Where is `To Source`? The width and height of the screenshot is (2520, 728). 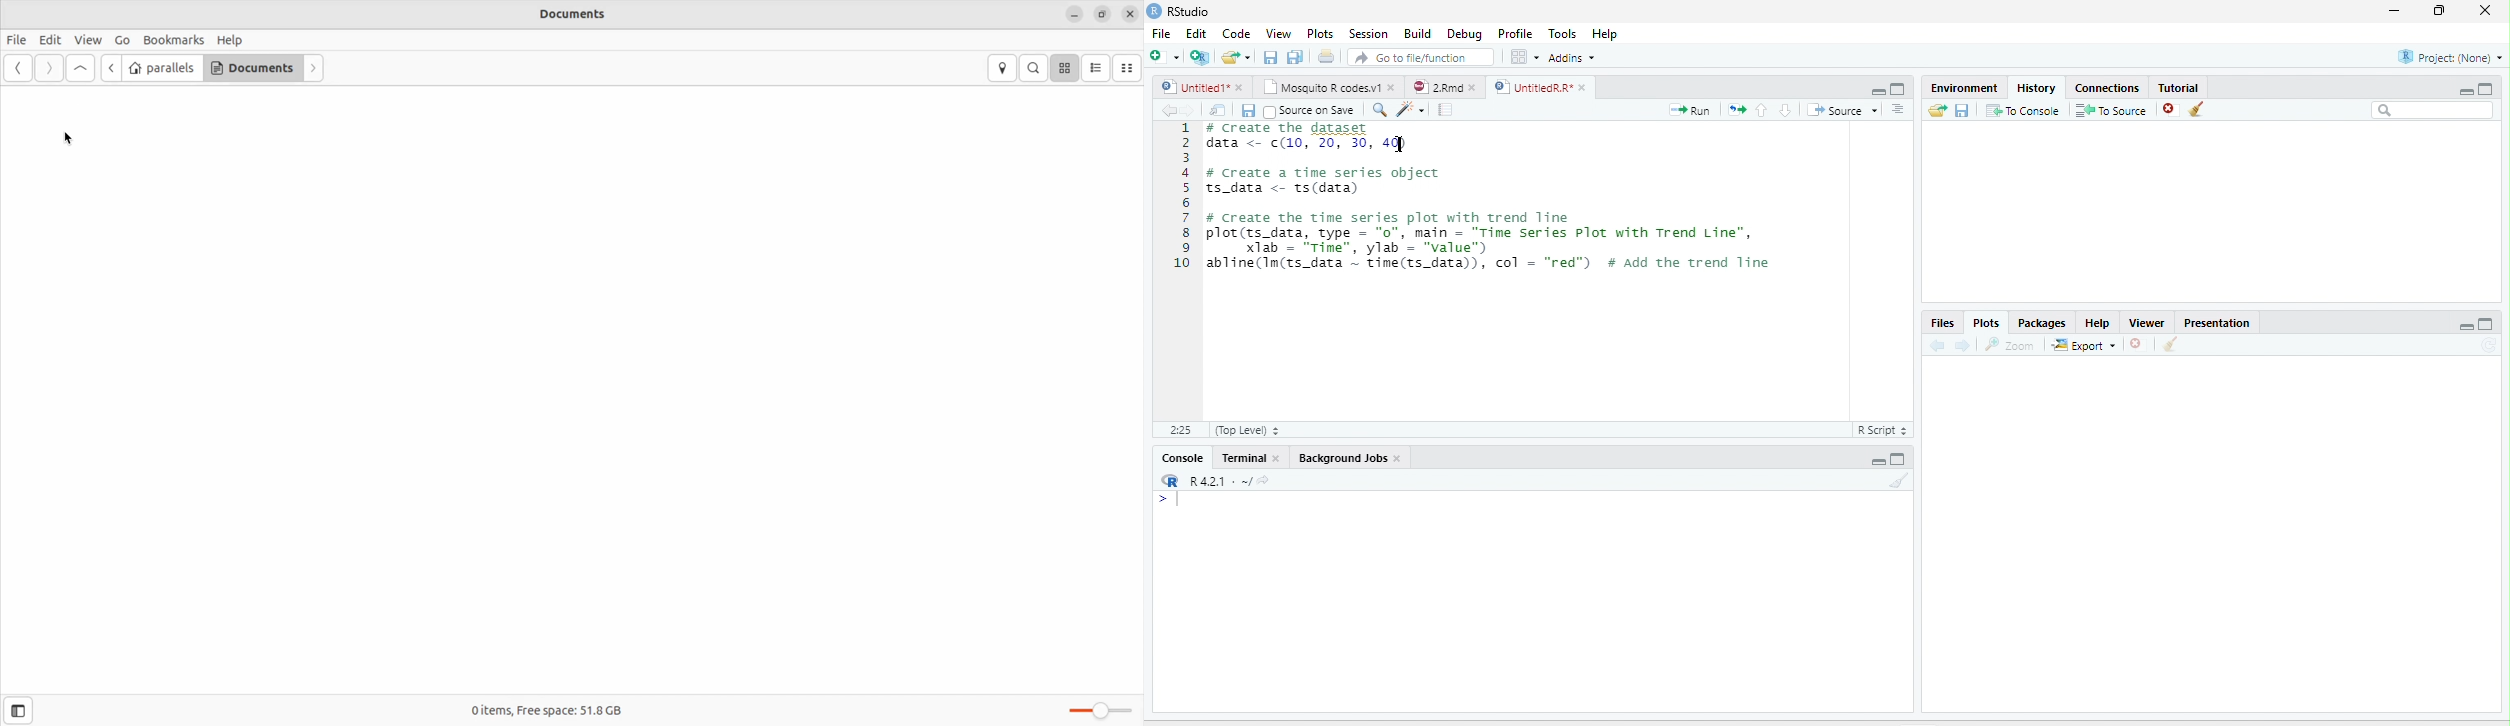
To Source is located at coordinates (2110, 110).